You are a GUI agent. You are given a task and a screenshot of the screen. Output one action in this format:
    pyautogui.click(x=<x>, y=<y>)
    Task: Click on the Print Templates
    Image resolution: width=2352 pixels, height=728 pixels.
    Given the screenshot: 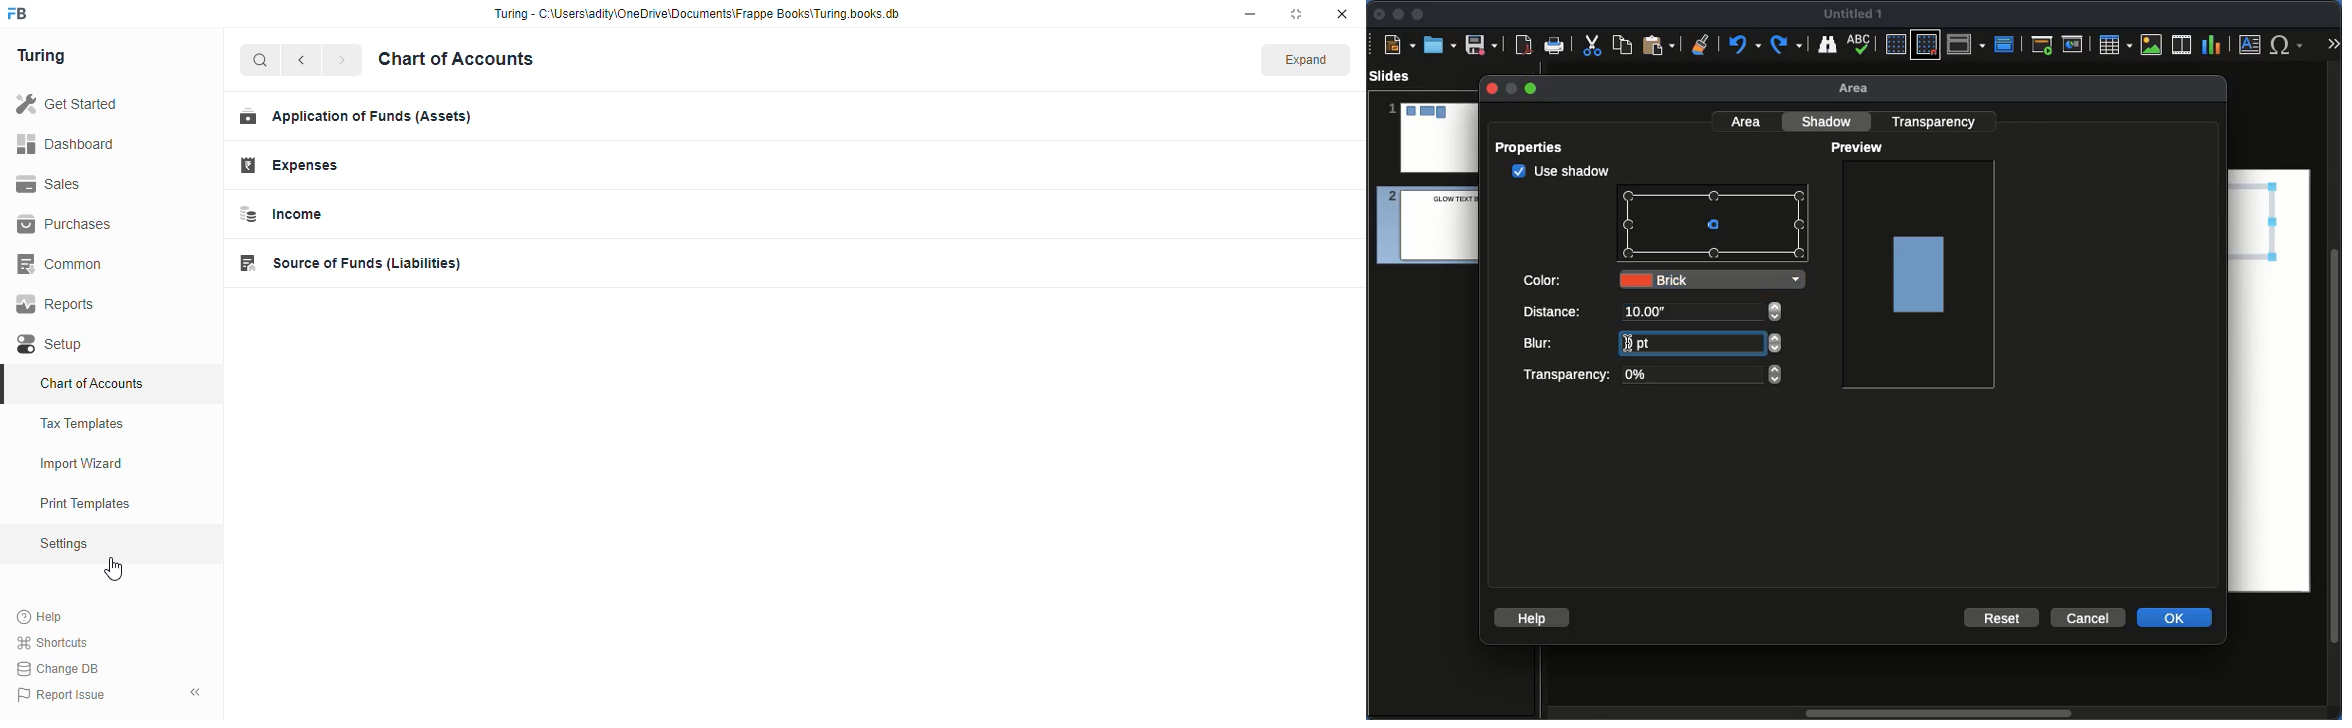 What is the action you would take?
    pyautogui.click(x=93, y=504)
    